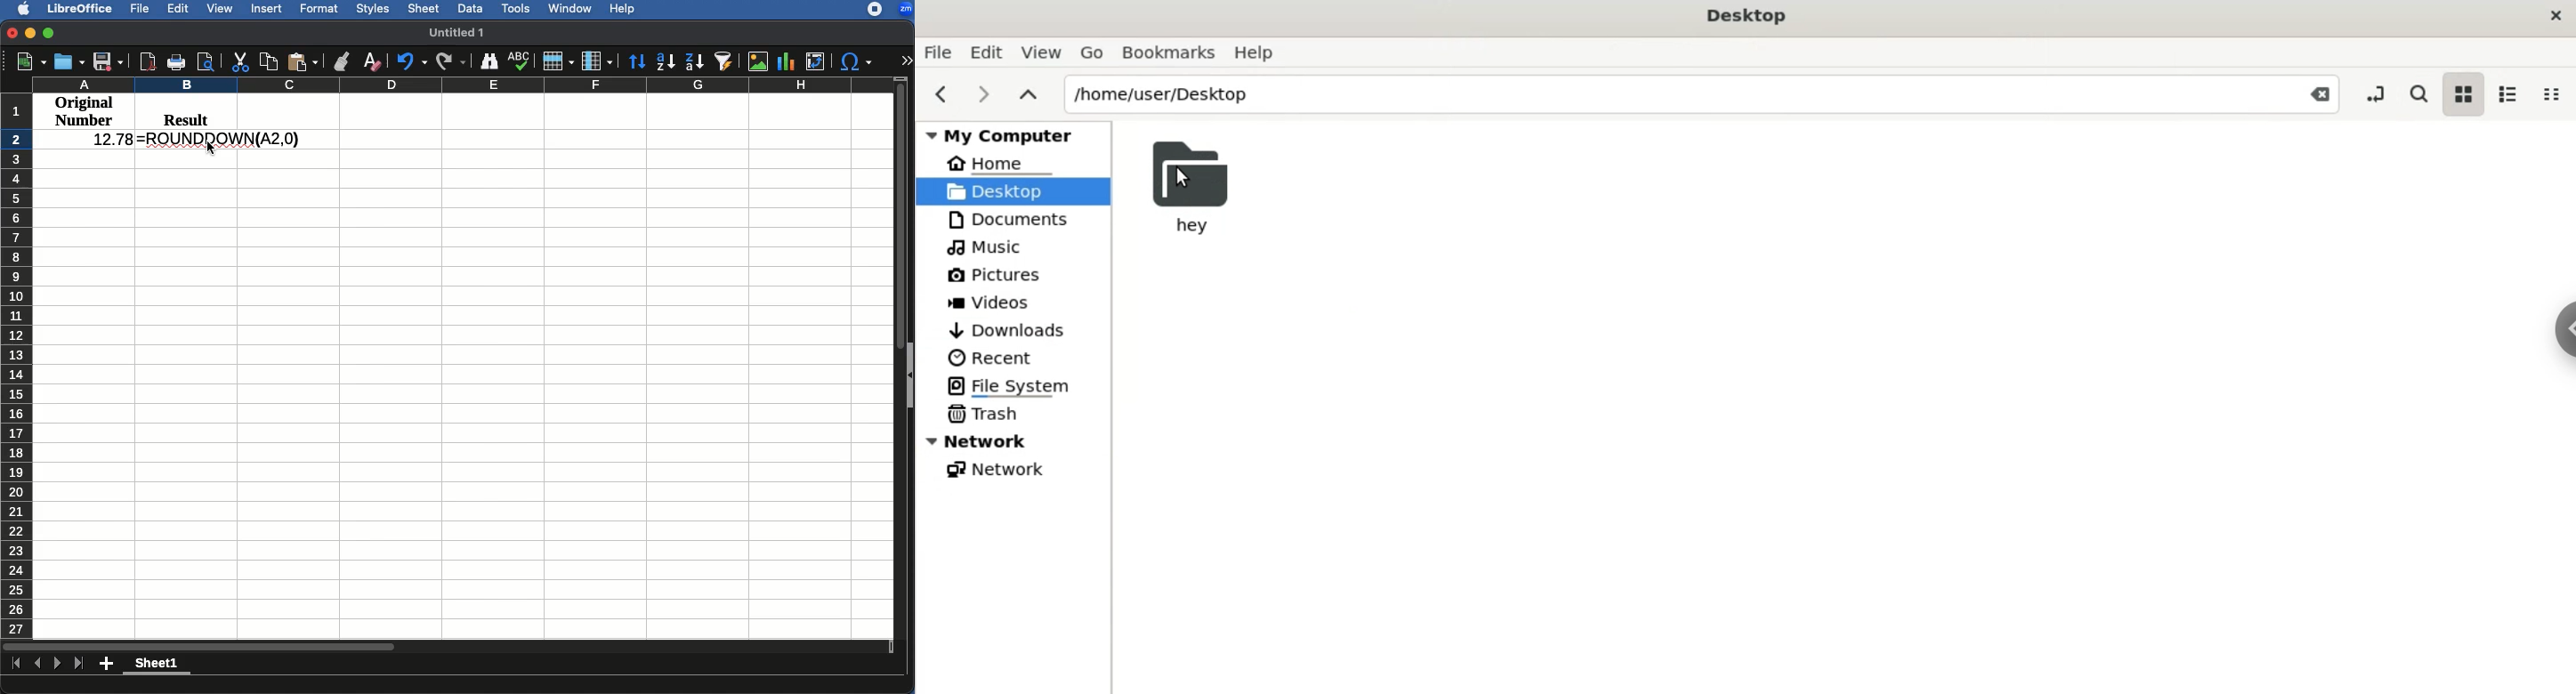 This screenshot has width=2576, height=700. What do you see at coordinates (238, 61) in the screenshot?
I see `Cut` at bounding box center [238, 61].